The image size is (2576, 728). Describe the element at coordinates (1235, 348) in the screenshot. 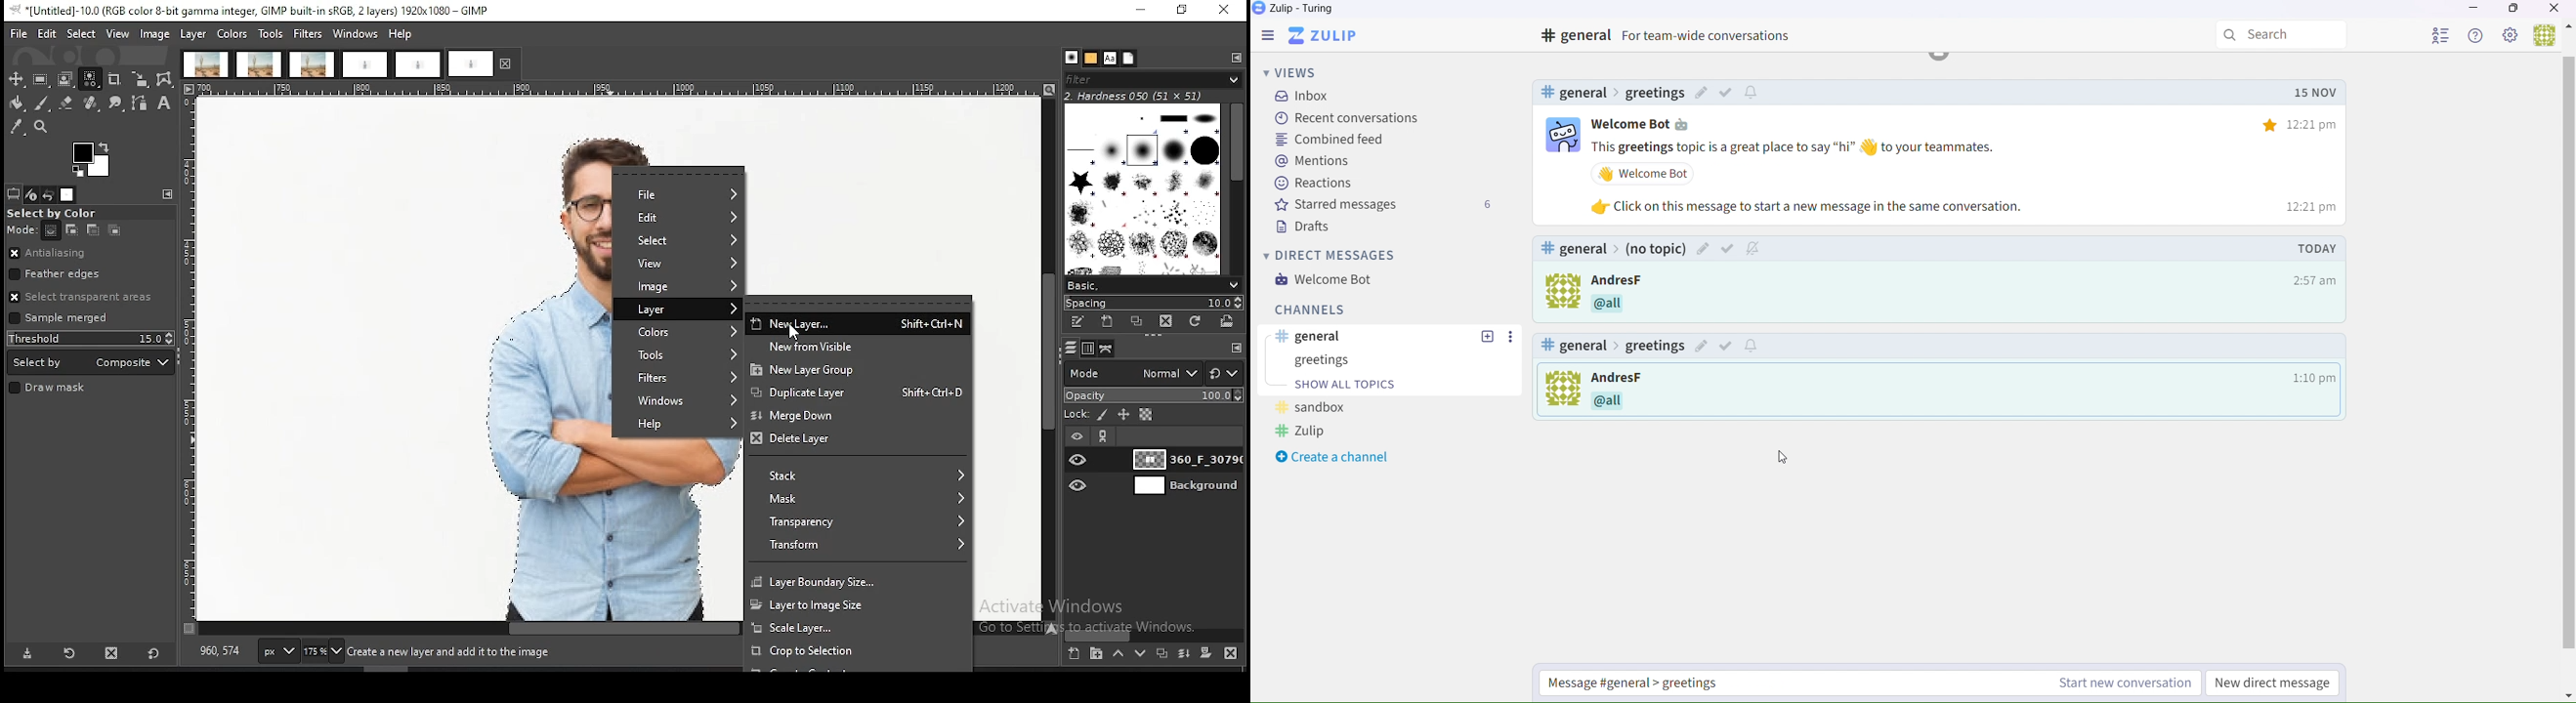

I see `configure this tab` at that location.